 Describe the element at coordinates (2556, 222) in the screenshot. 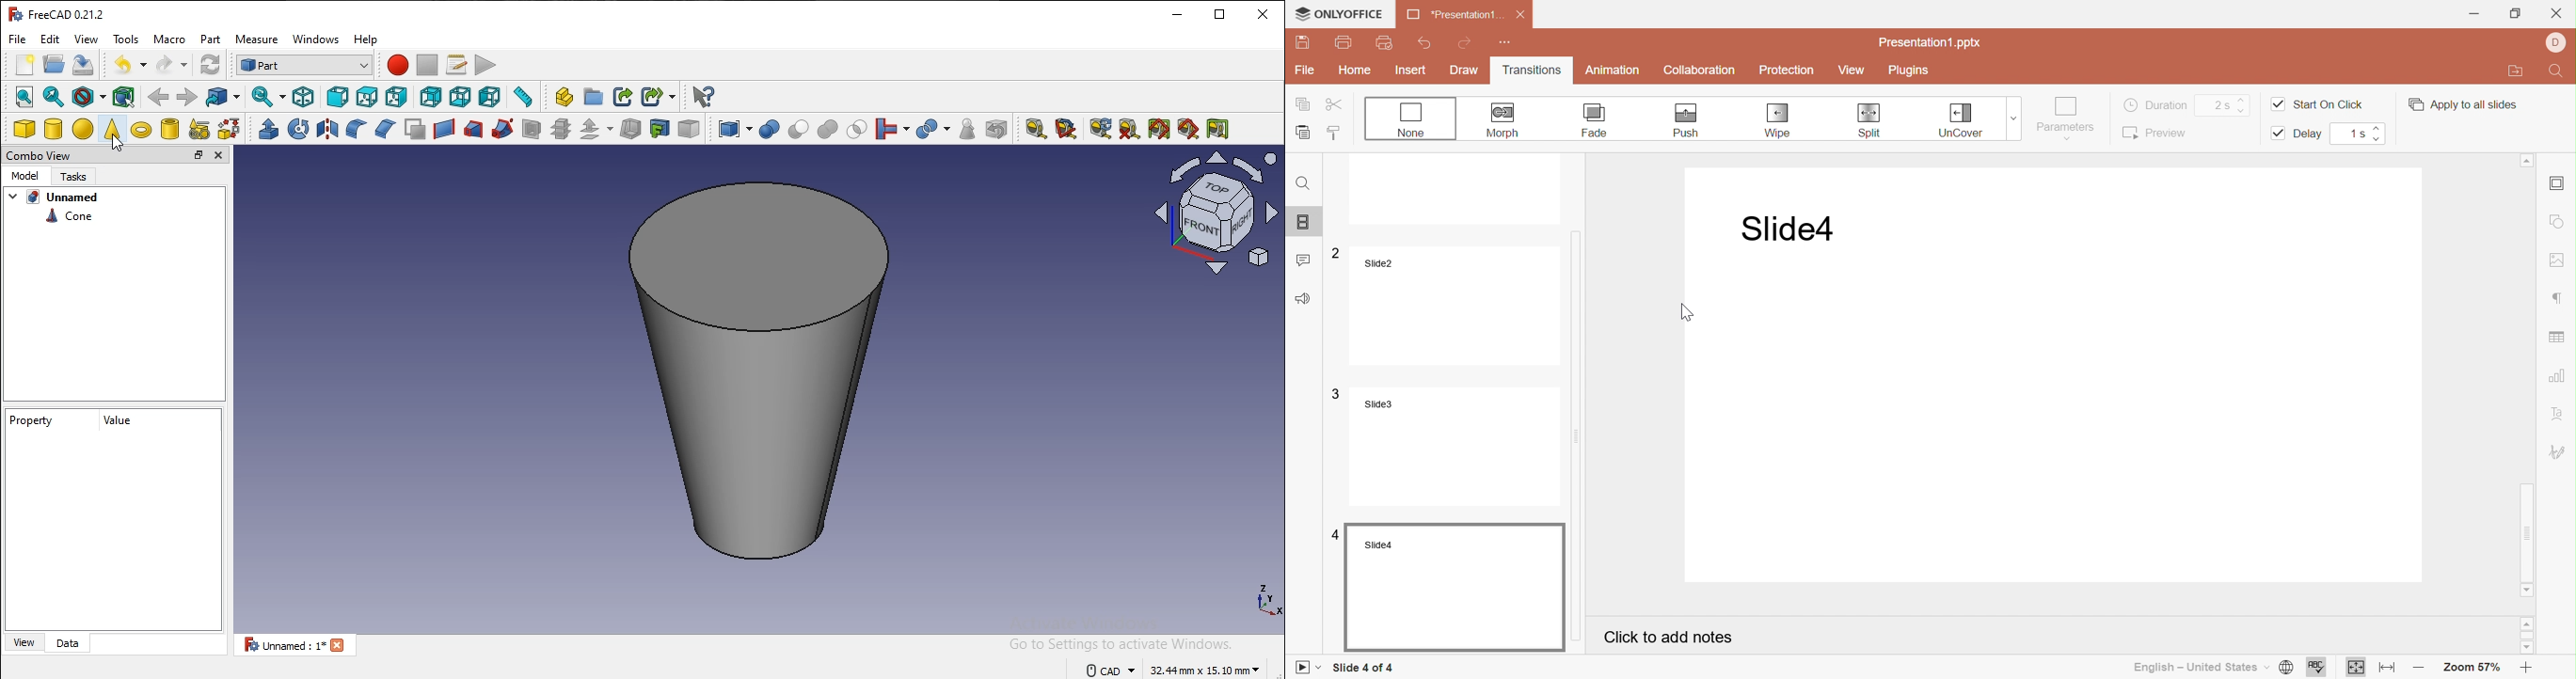

I see `Shape settings` at that location.